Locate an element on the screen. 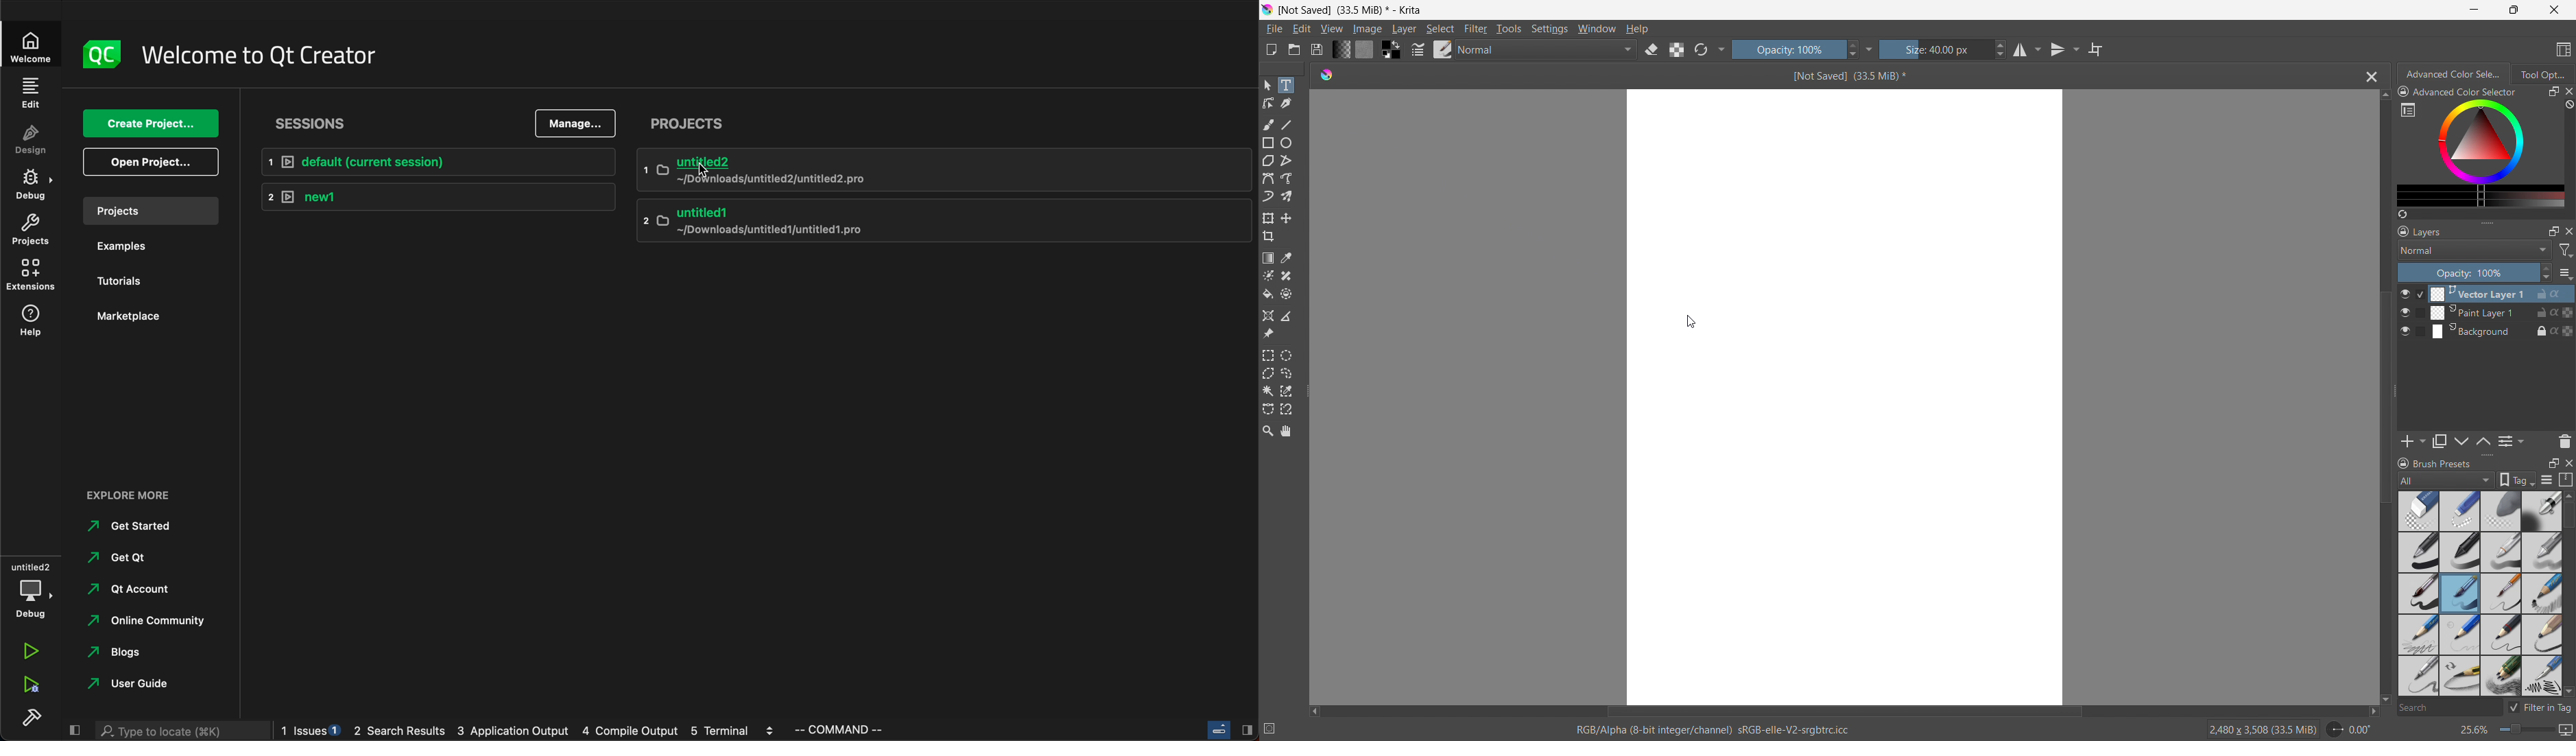 The image size is (2576, 756). reload original preset is located at coordinates (1701, 49).